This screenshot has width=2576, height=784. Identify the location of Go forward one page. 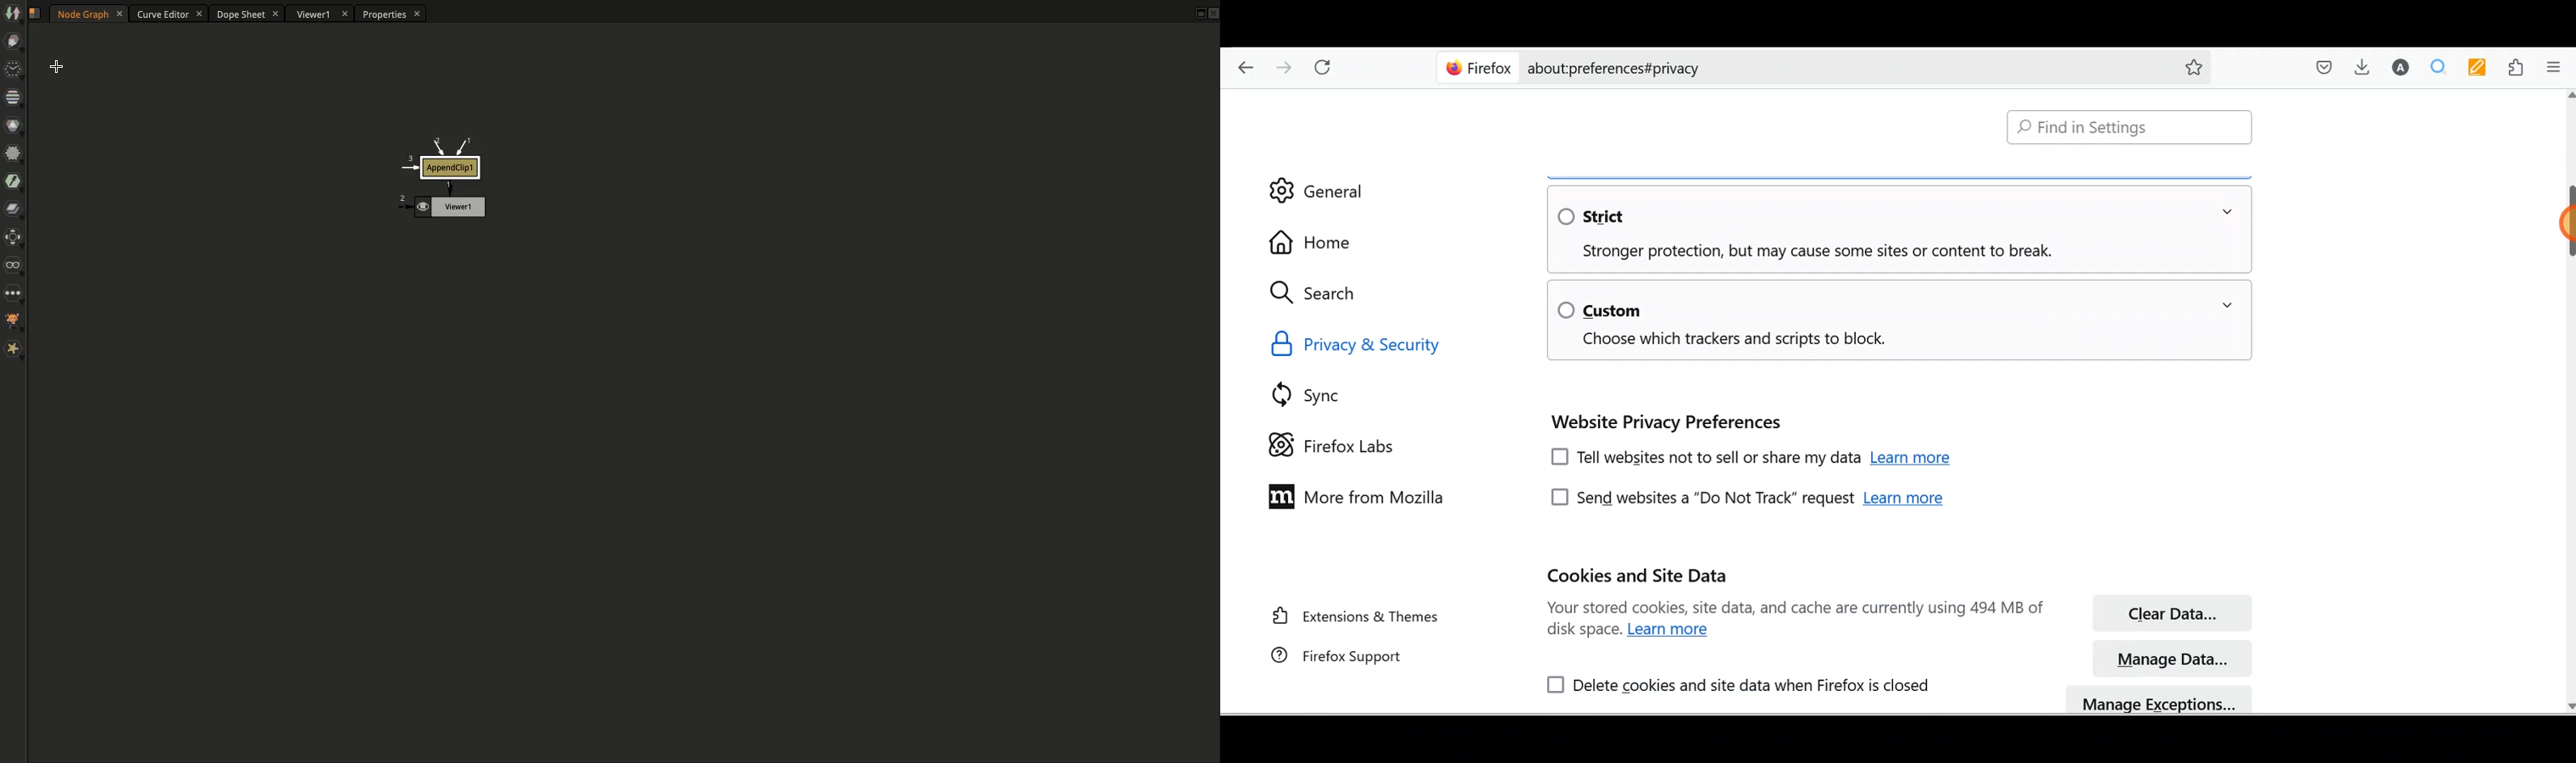
(1284, 61).